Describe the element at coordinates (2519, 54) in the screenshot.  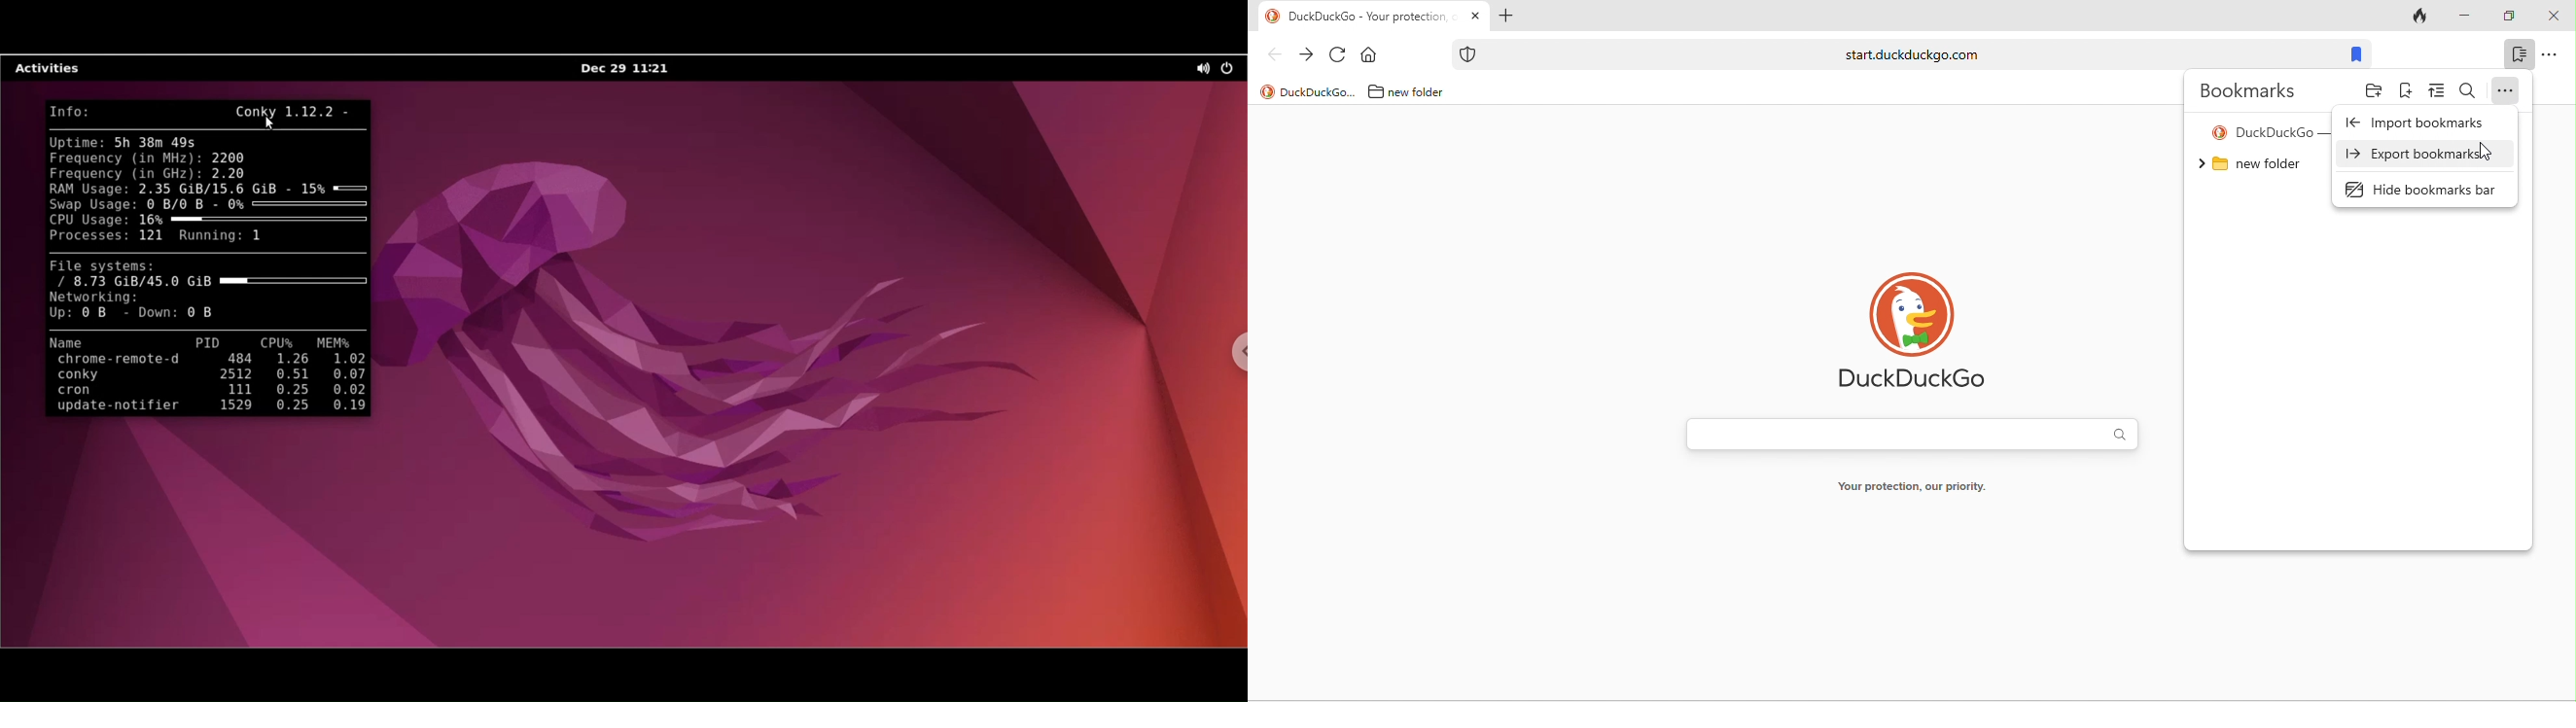
I see `bookmark` at that location.